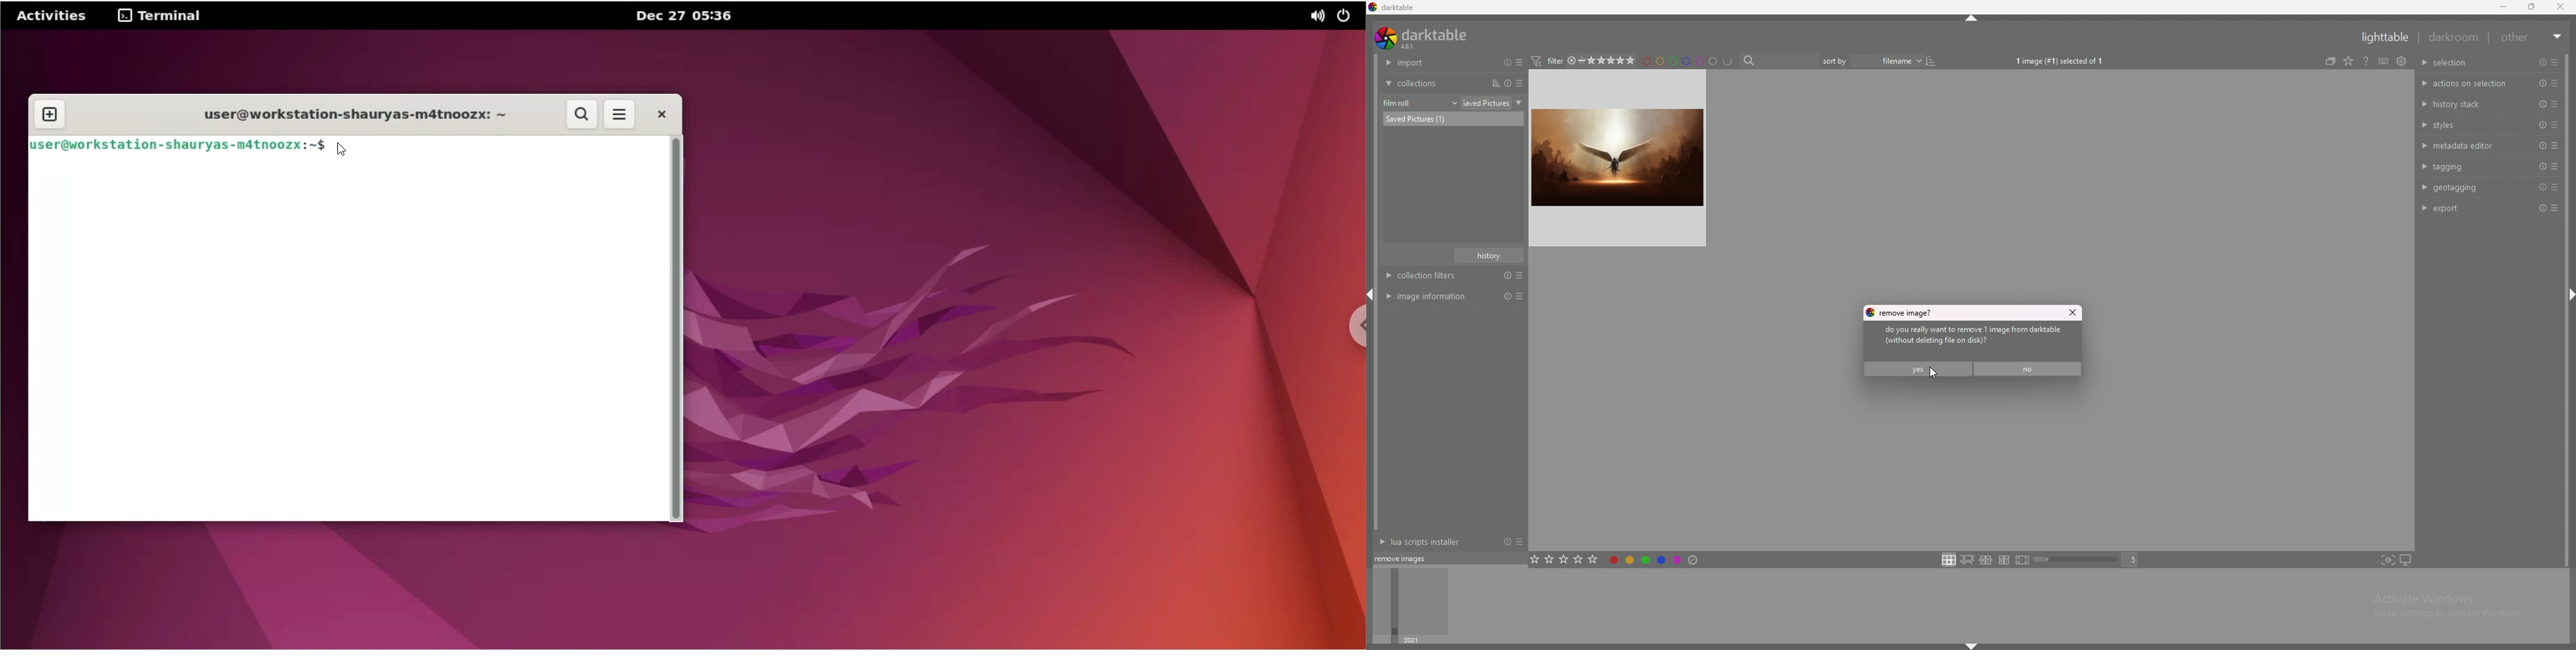 The image size is (2576, 672). Describe the element at coordinates (1505, 62) in the screenshot. I see `resets` at that location.